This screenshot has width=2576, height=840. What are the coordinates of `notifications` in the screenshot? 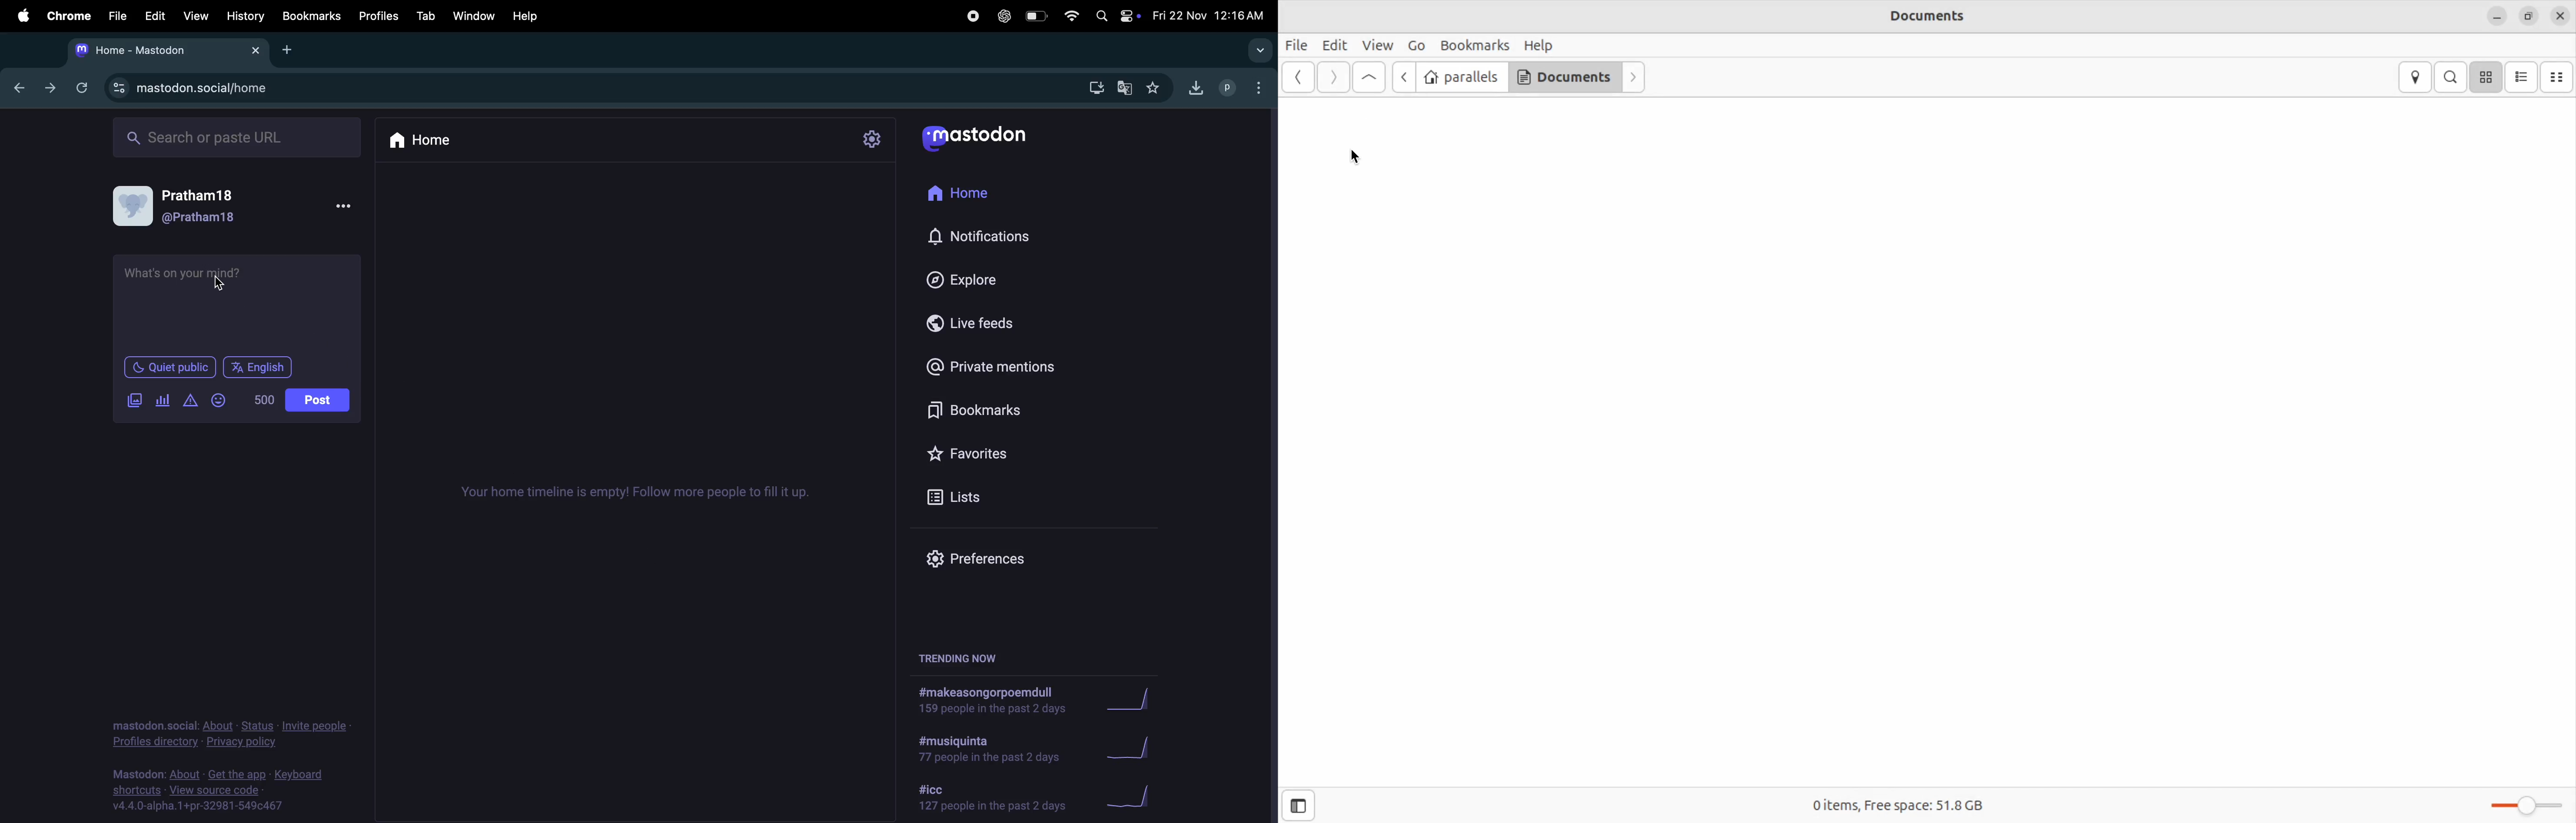 It's located at (987, 235).